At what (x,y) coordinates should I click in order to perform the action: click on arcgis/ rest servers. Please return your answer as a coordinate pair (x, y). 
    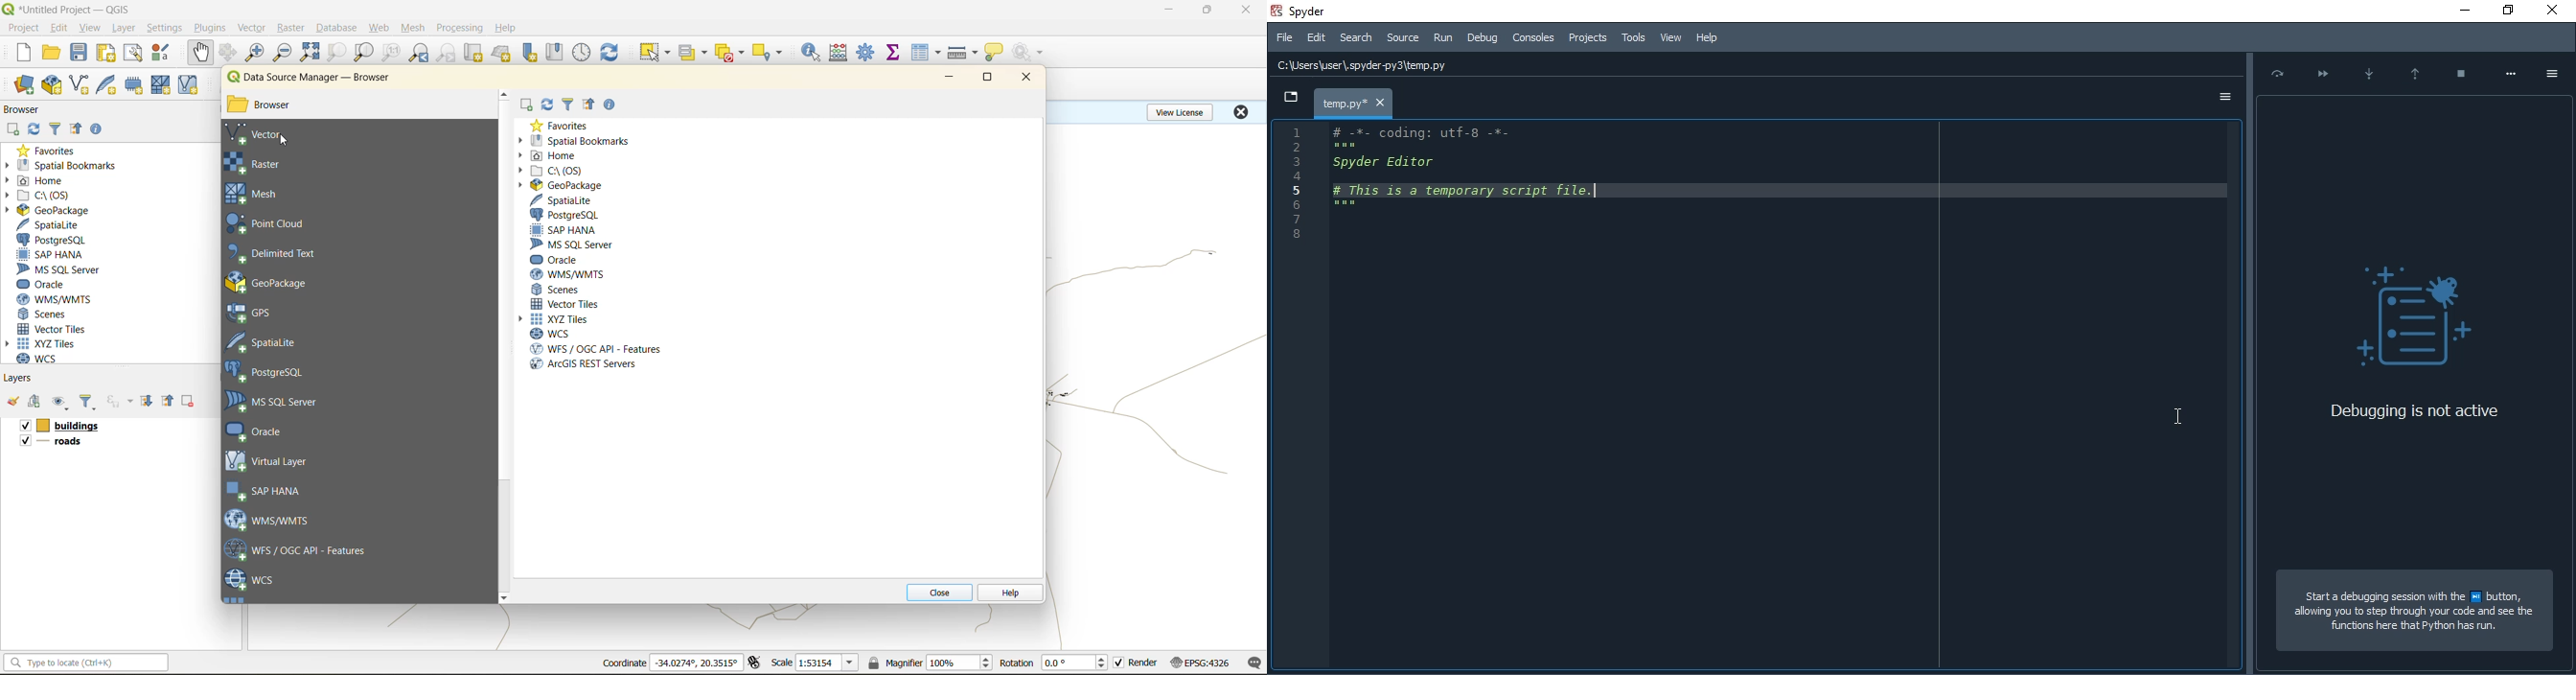
    Looking at the image, I should click on (583, 365).